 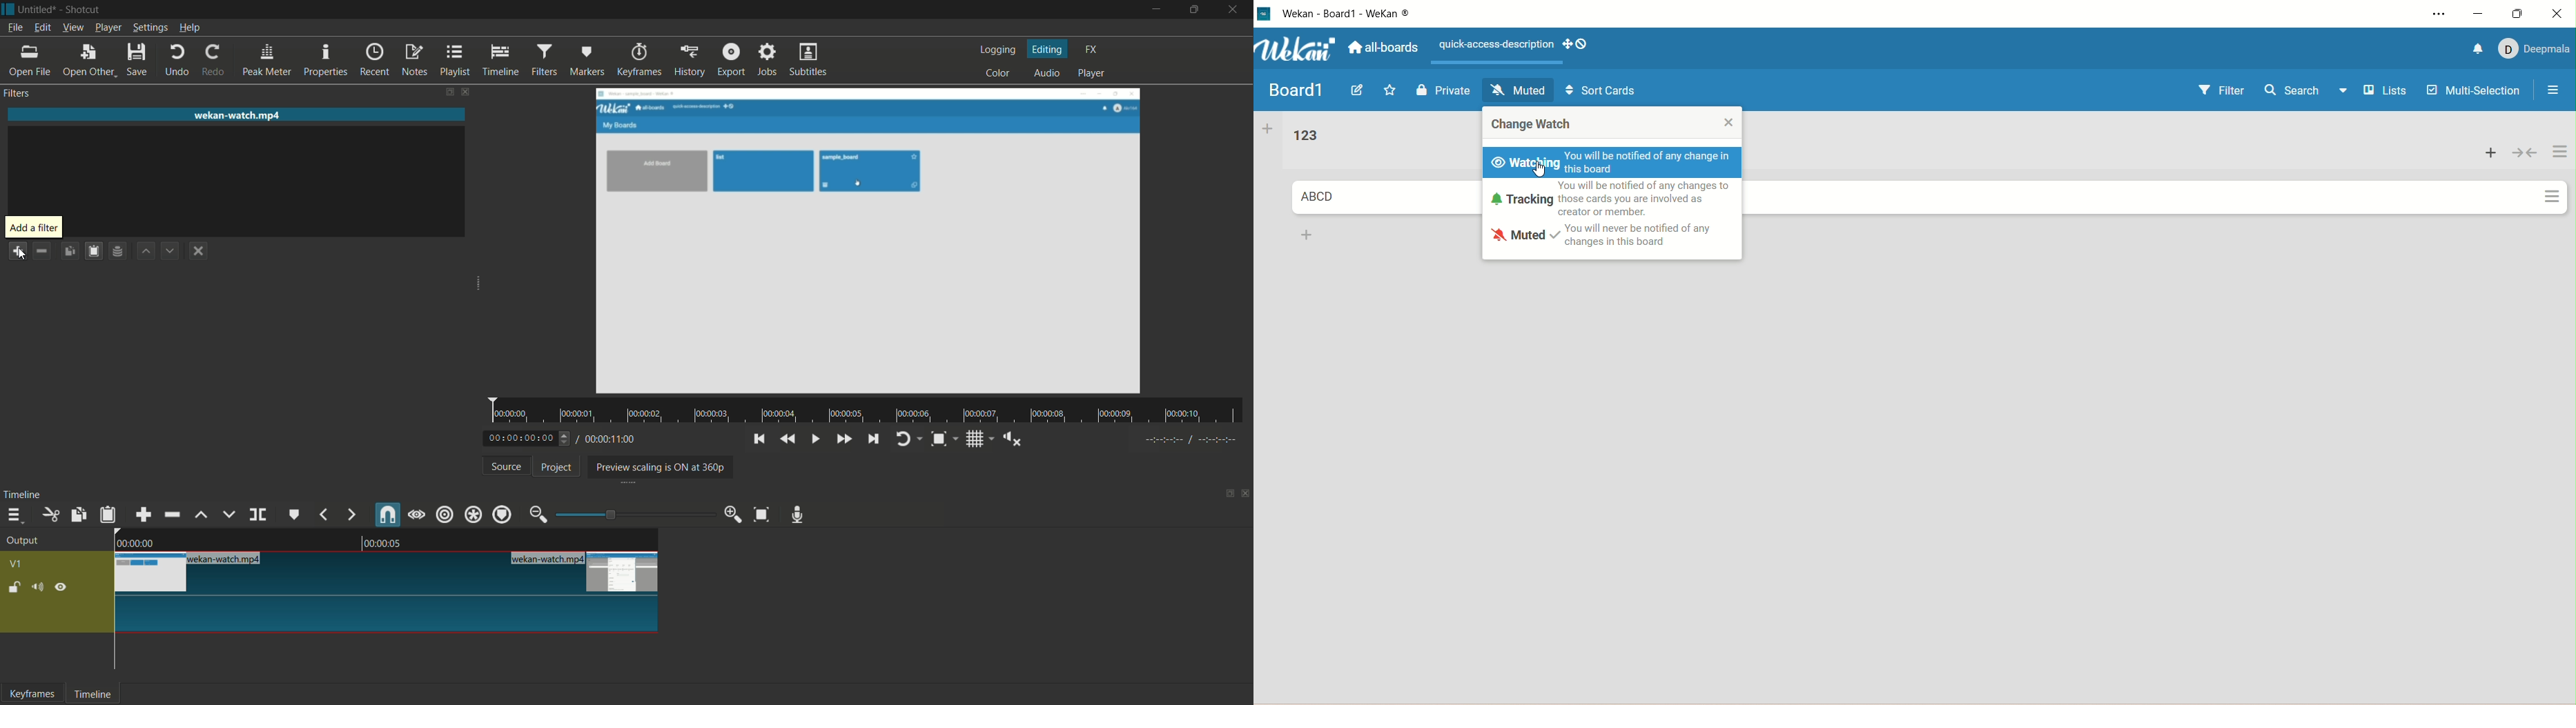 What do you see at coordinates (588, 59) in the screenshot?
I see `markers` at bounding box center [588, 59].